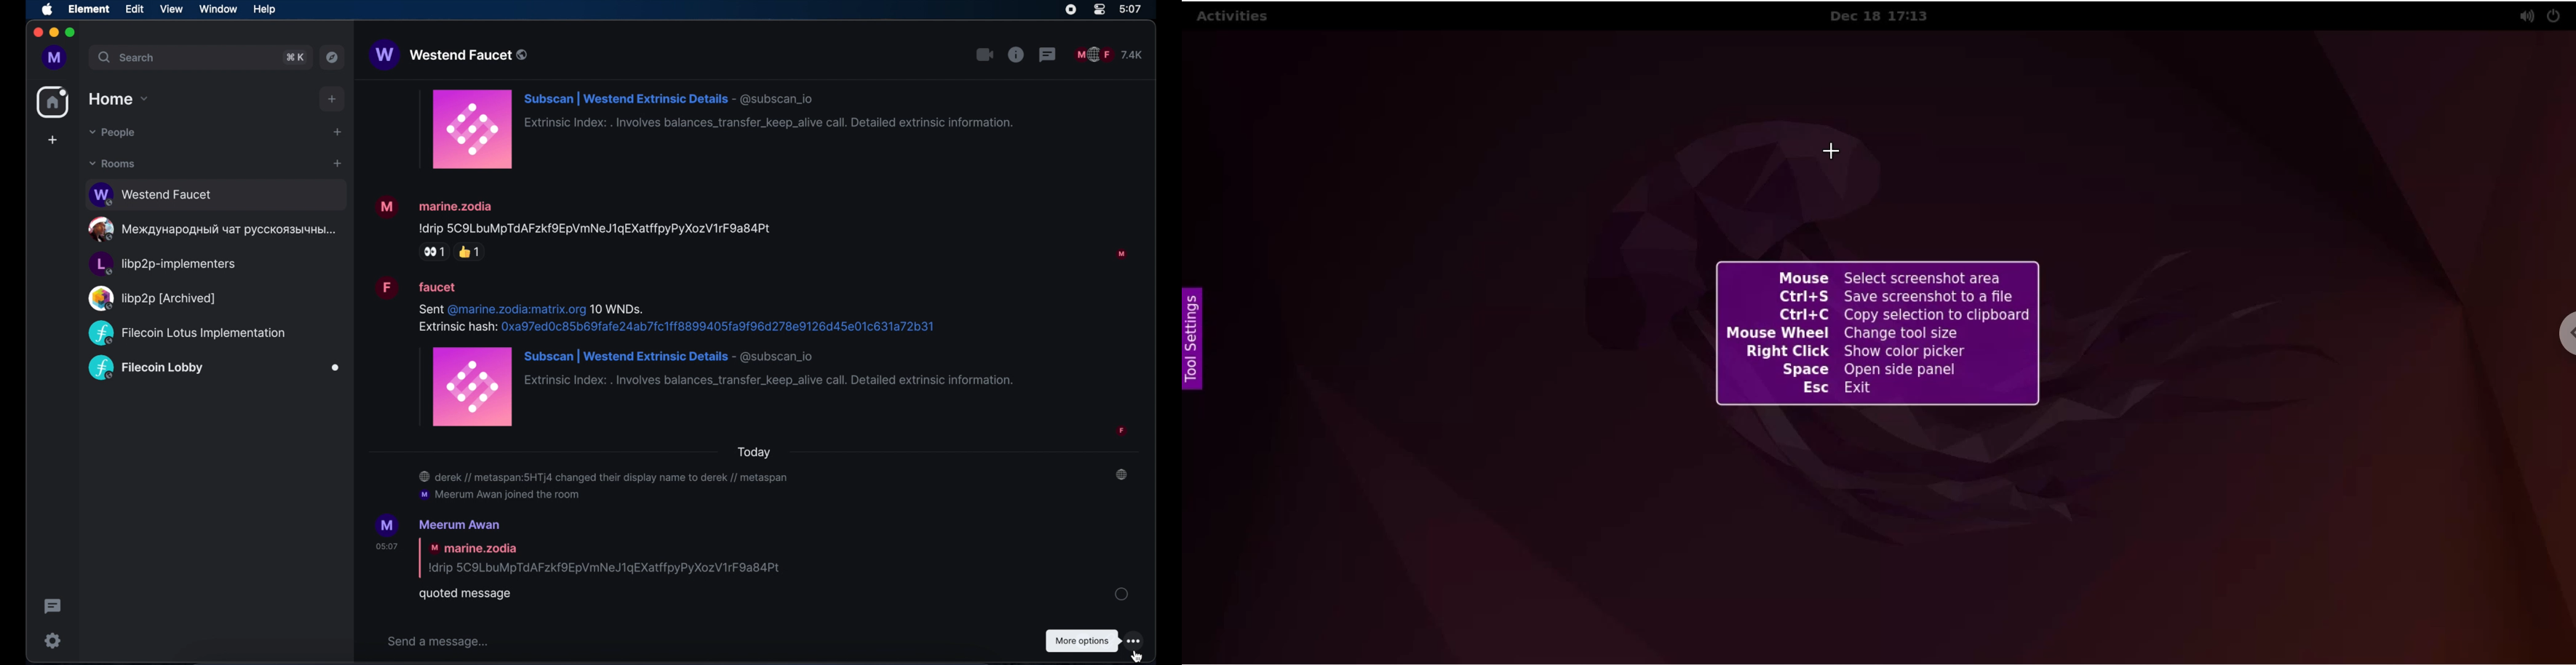 The height and width of the screenshot is (672, 2576). What do you see at coordinates (48, 10) in the screenshot?
I see `apple icon` at bounding box center [48, 10].